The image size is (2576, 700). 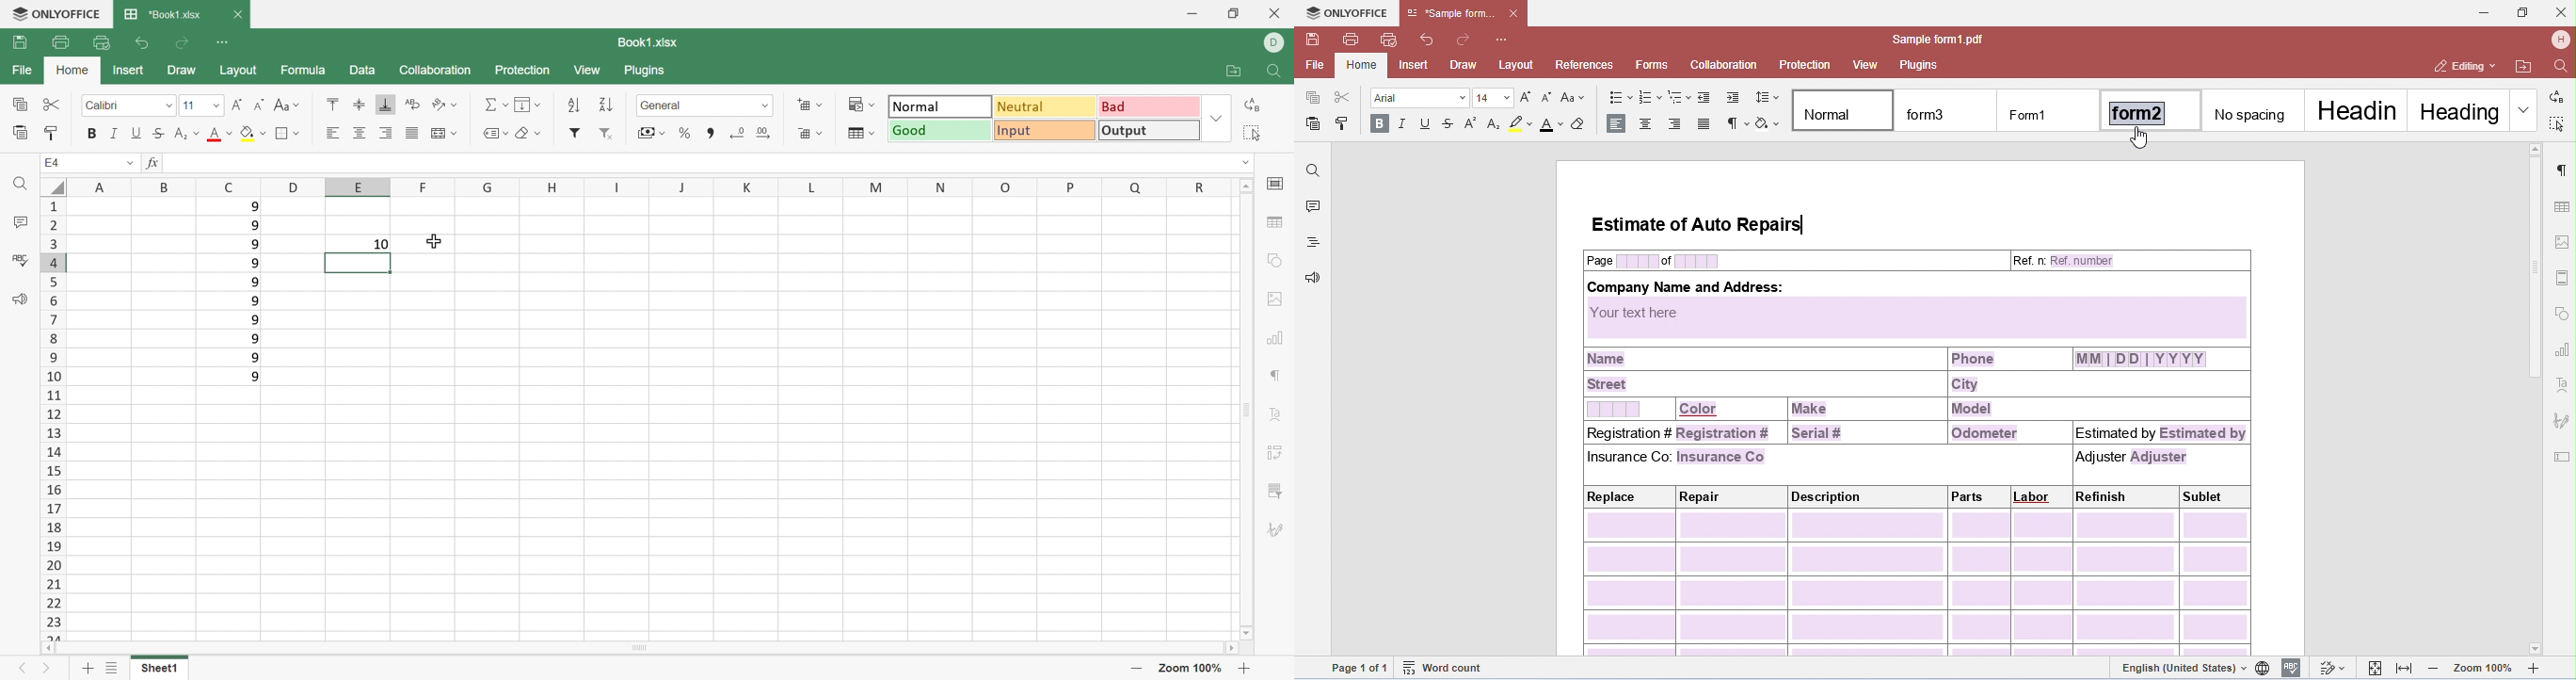 I want to click on Restore Down, so click(x=1232, y=11).